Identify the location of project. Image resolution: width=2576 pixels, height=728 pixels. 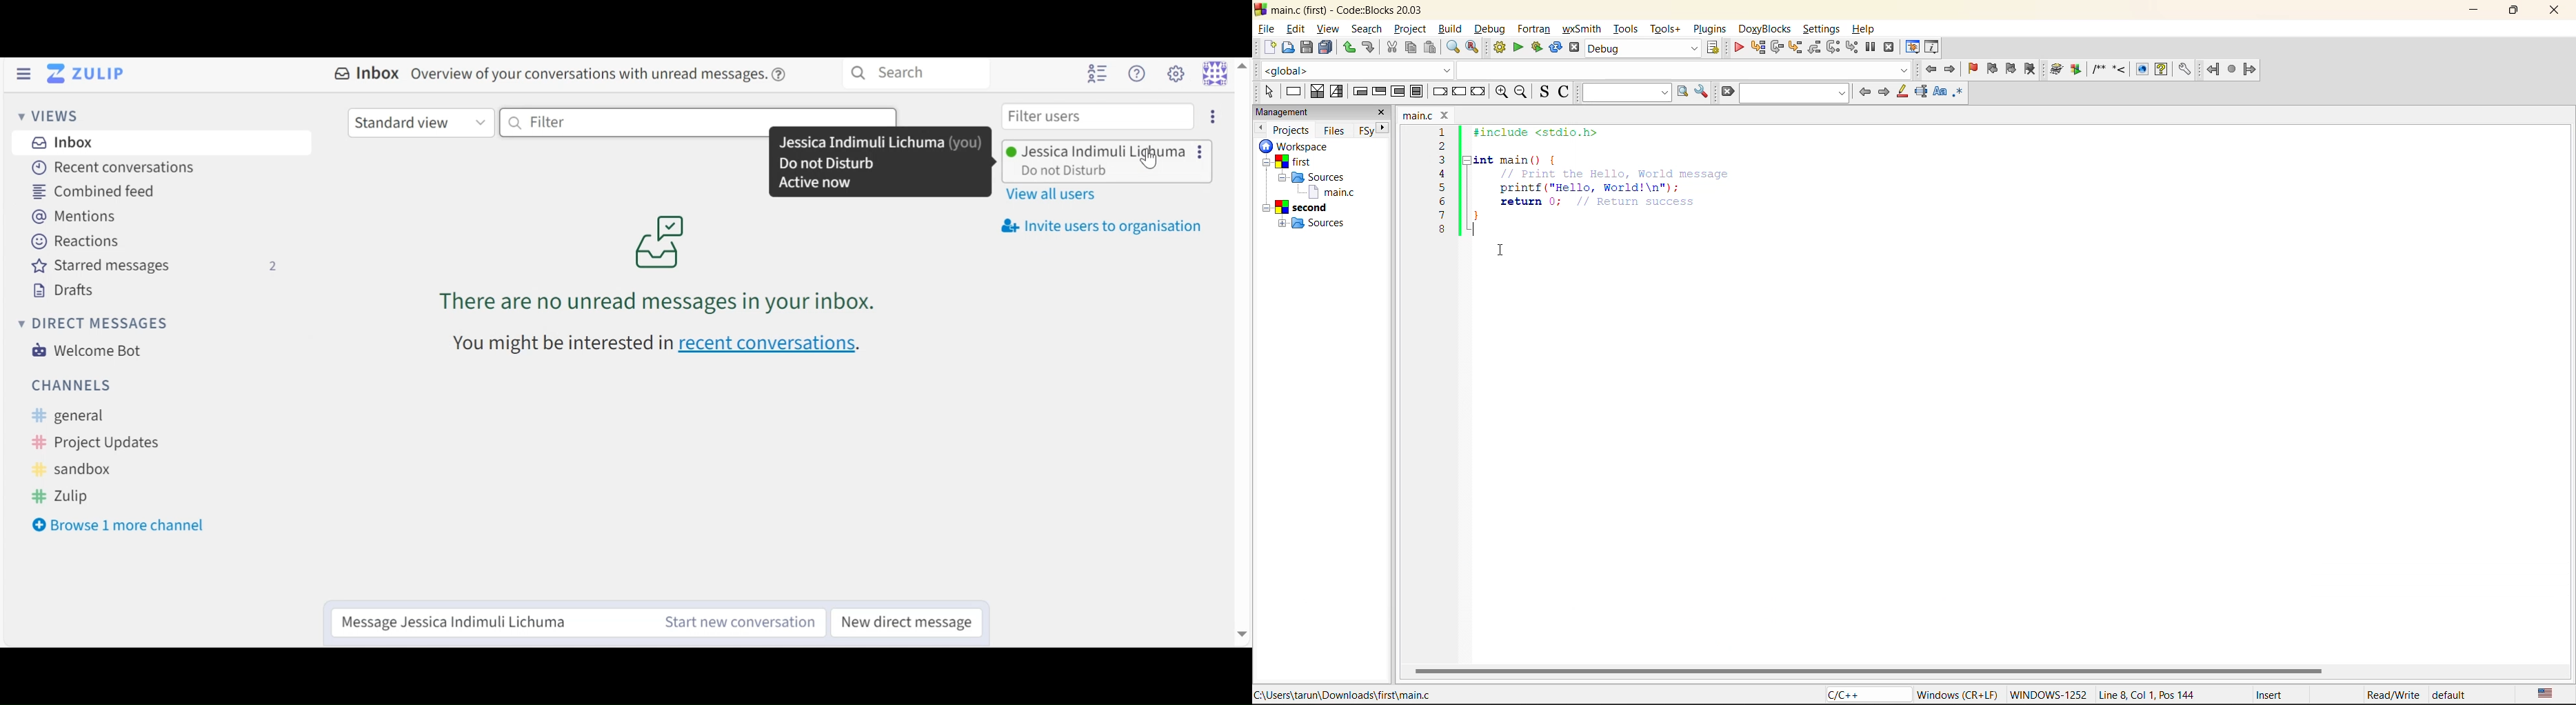
(1412, 29).